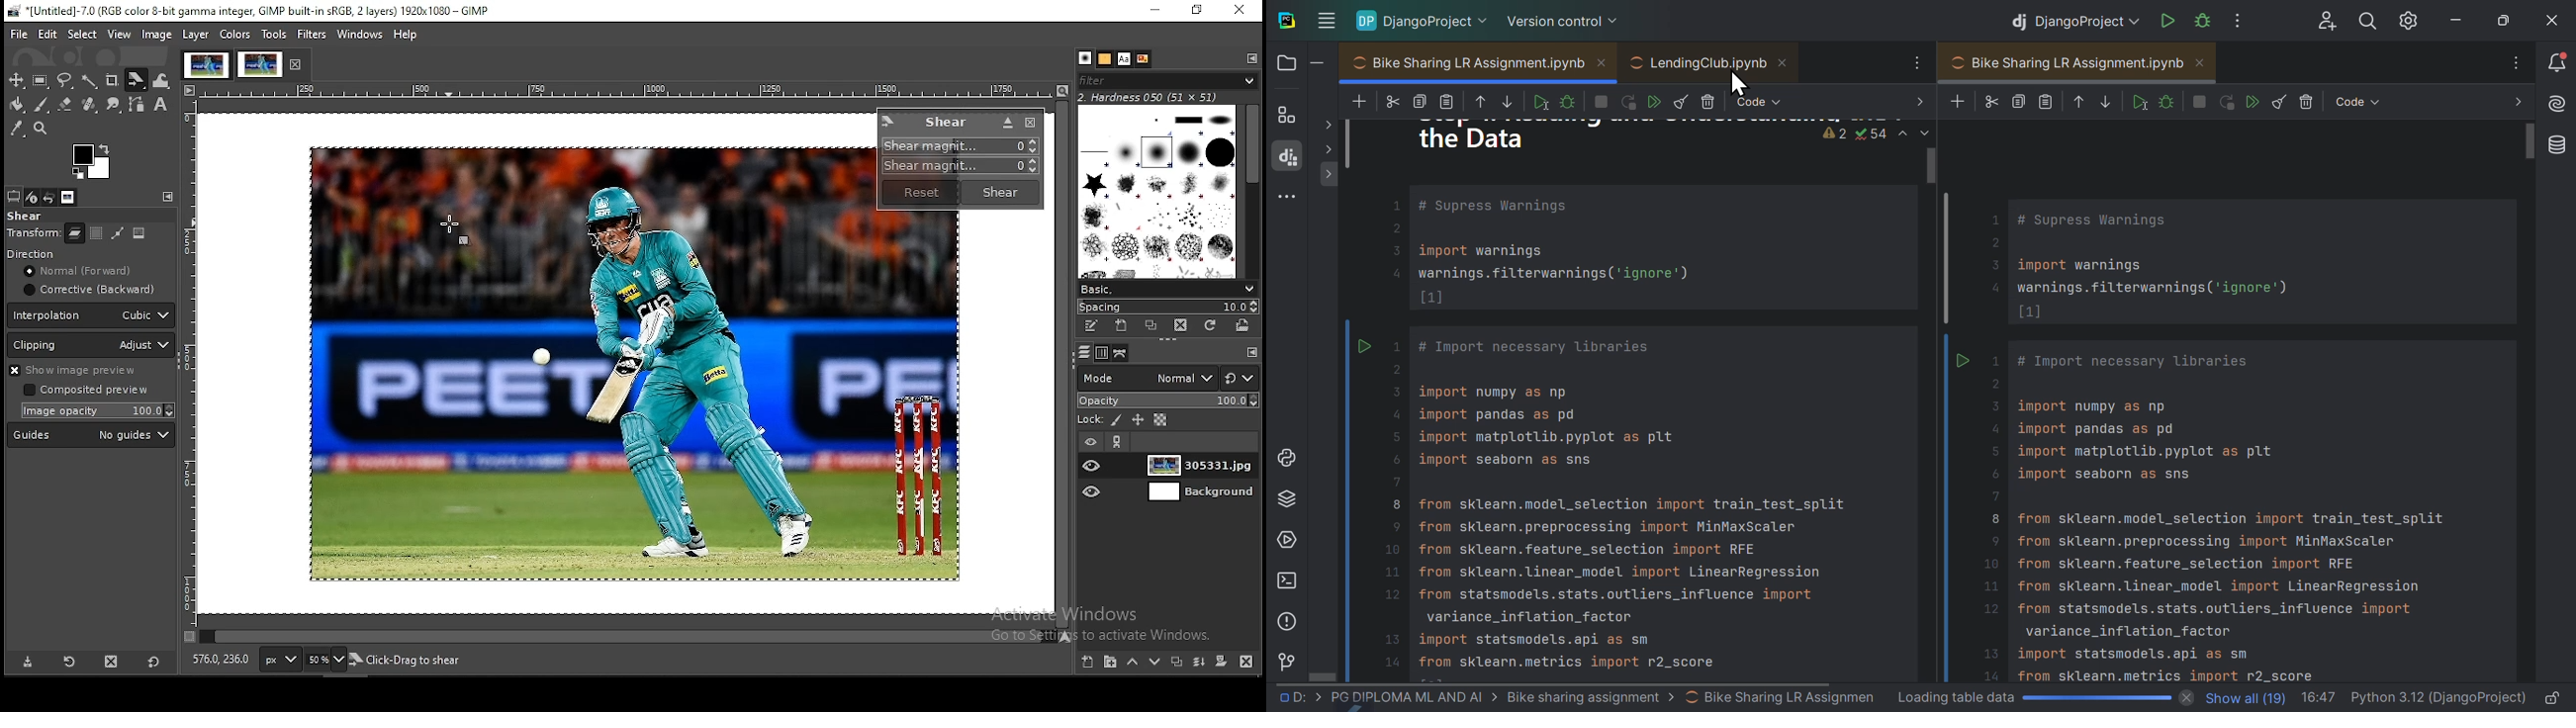 The width and height of the screenshot is (2576, 728). What do you see at coordinates (259, 11) in the screenshot?
I see `*[Untitled]-7.0 (RGB color 8-bit gamma integer, GIMP built-in sRGB, 2 layers) 1920x1080 - GIMP` at bounding box center [259, 11].